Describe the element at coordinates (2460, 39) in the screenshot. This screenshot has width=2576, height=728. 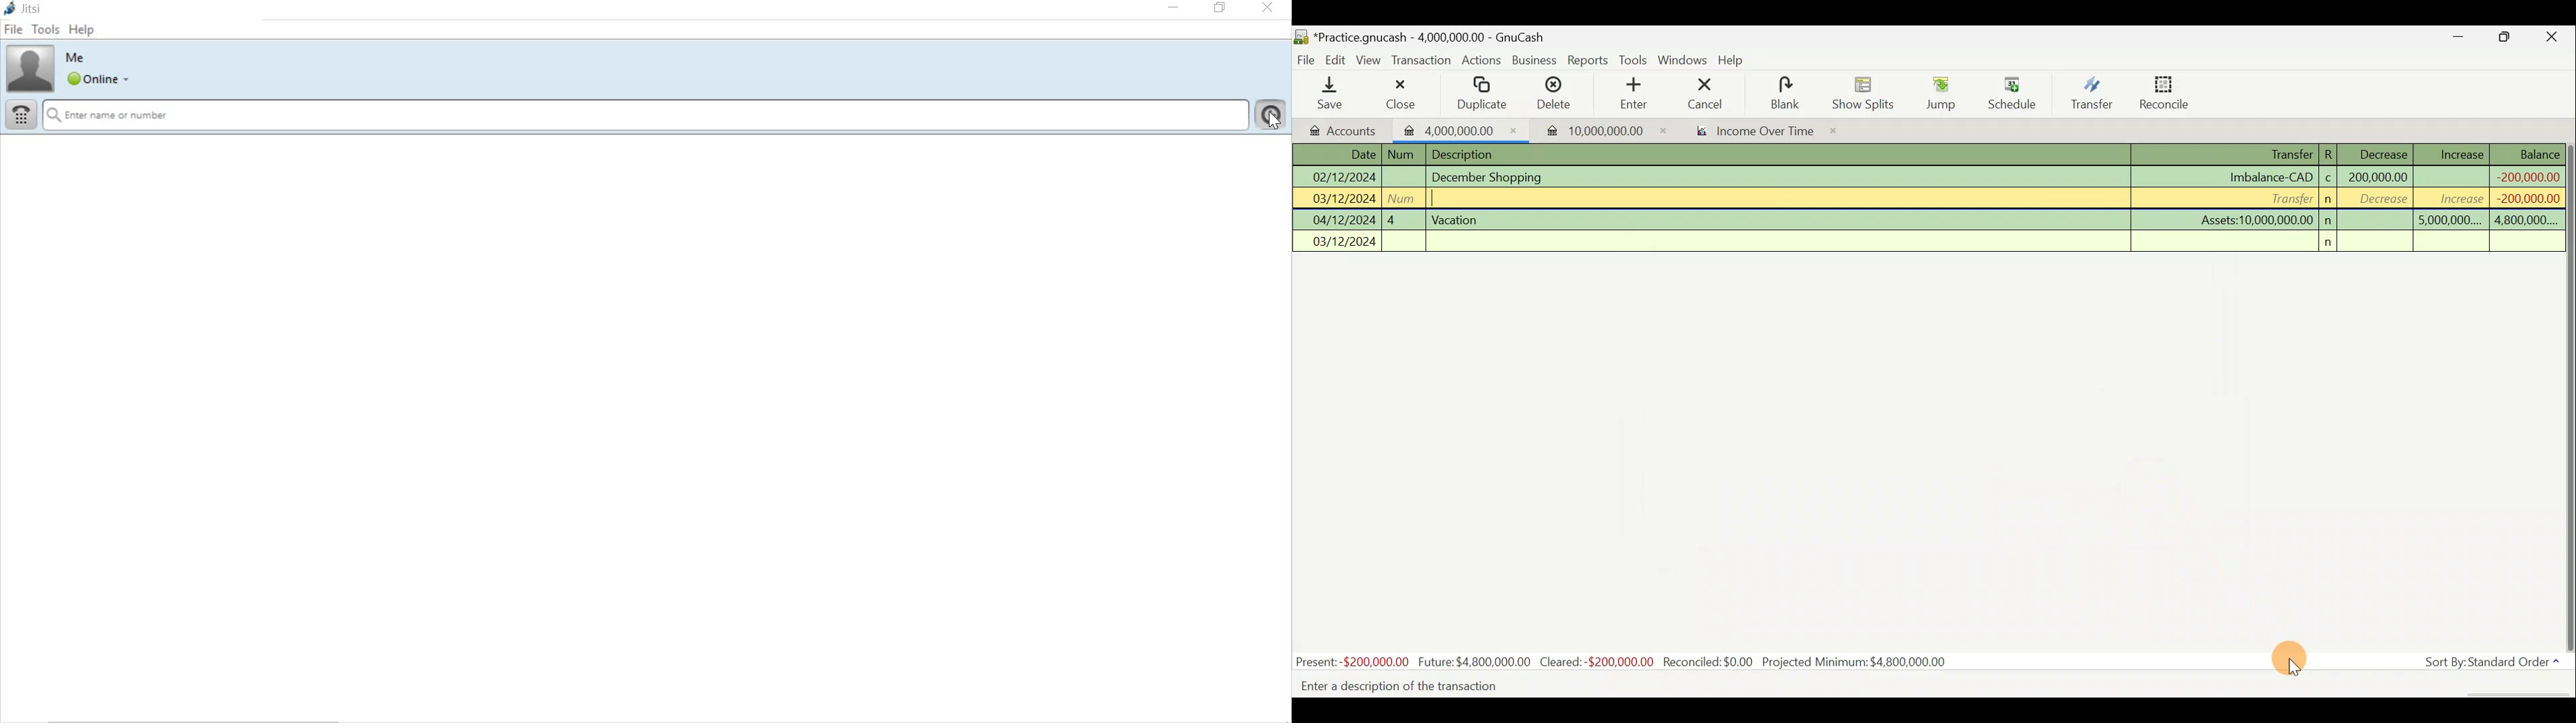
I see `Minimise` at that location.